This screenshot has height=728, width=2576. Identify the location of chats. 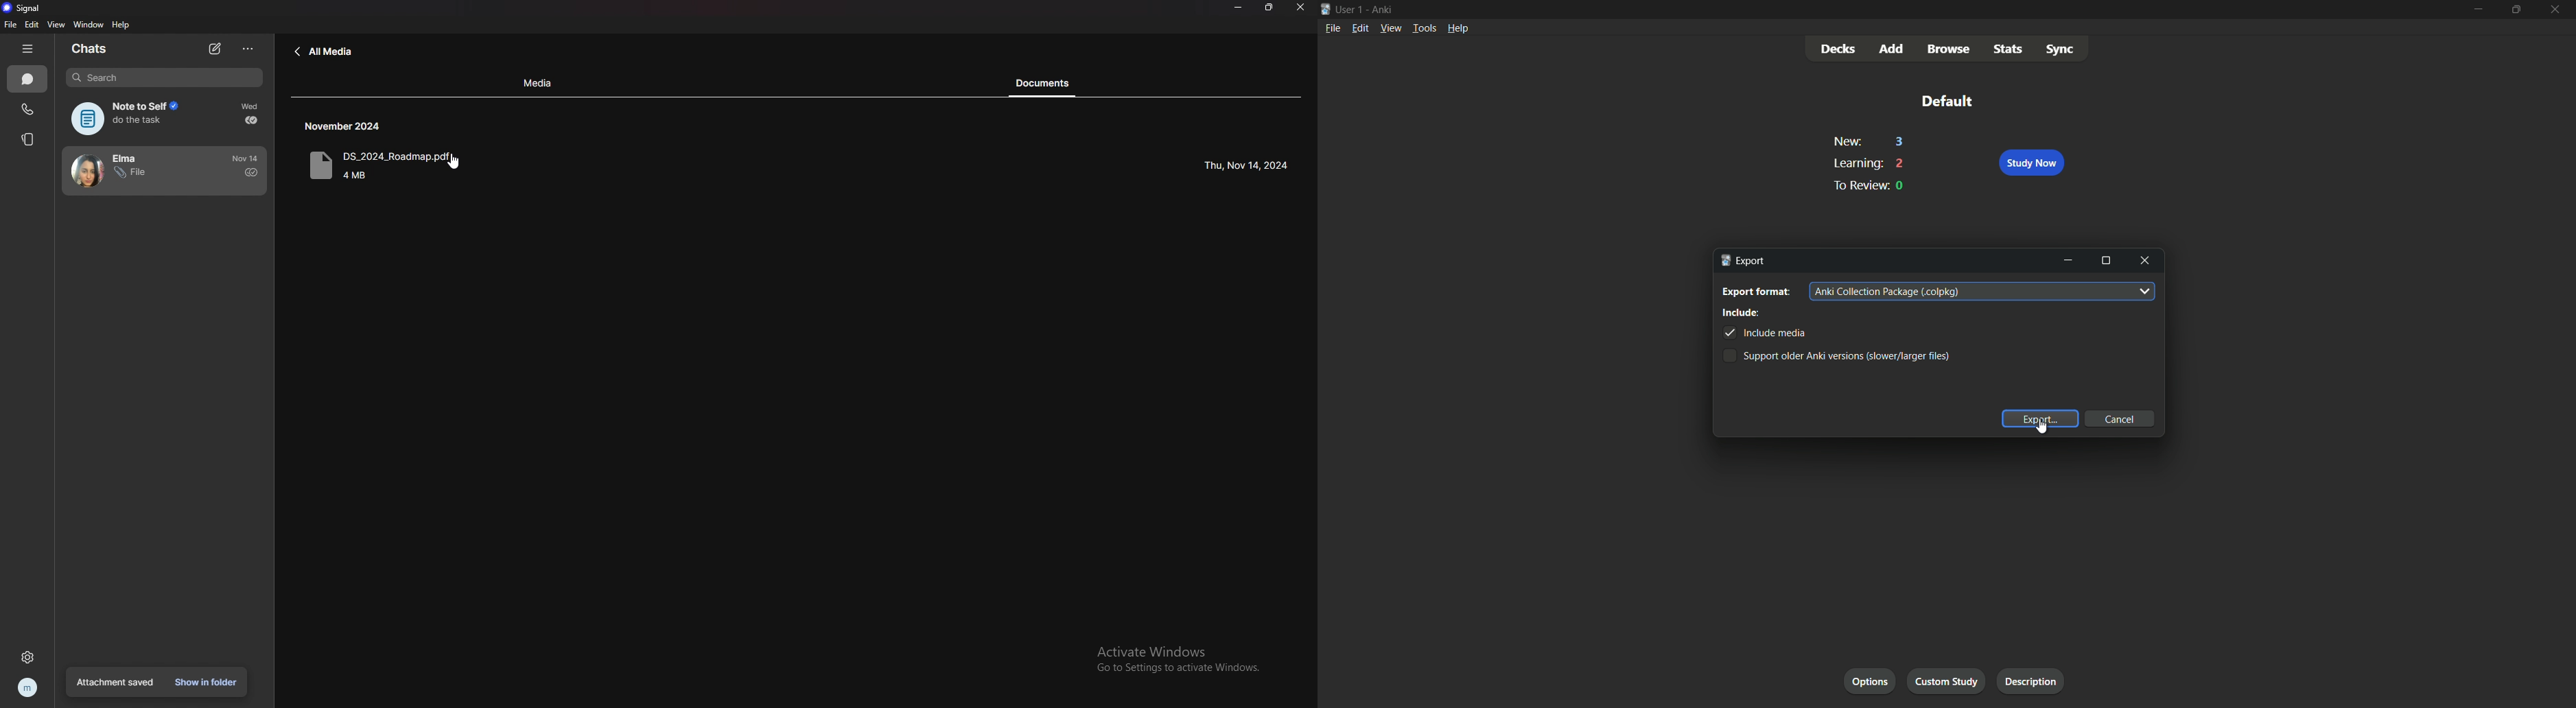
(28, 78).